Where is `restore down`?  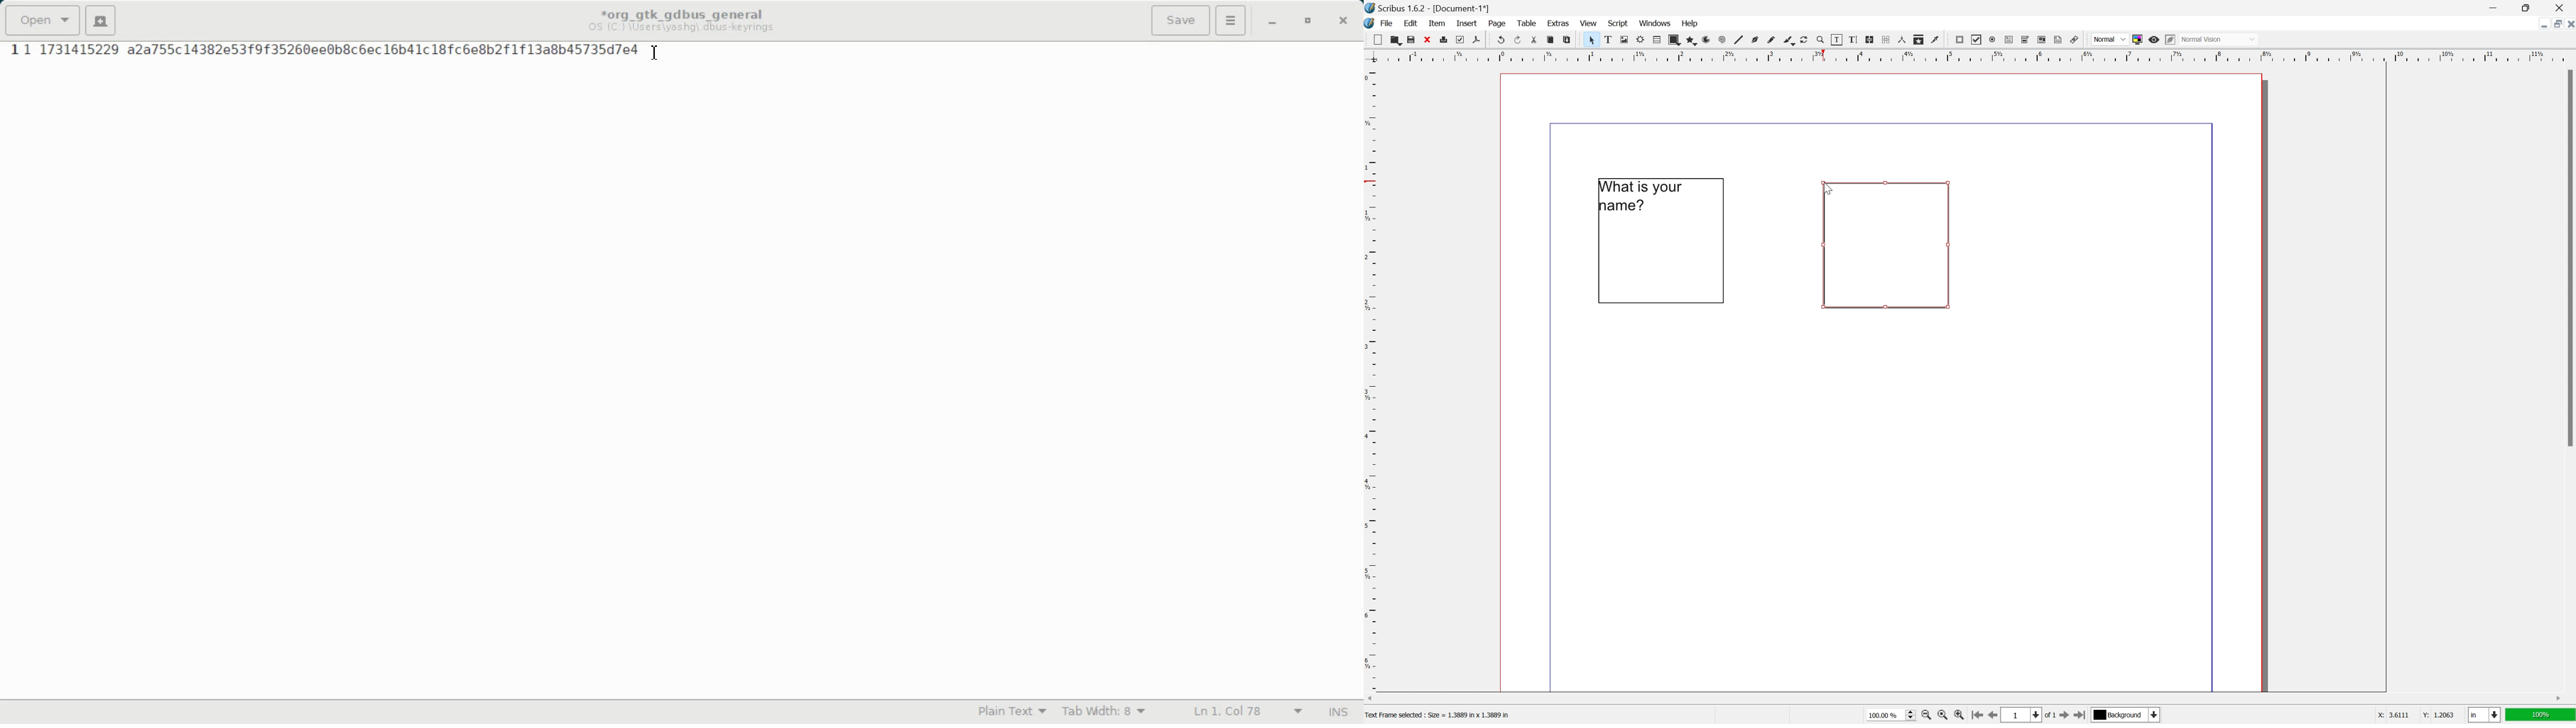 restore down is located at coordinates (2529, 7).